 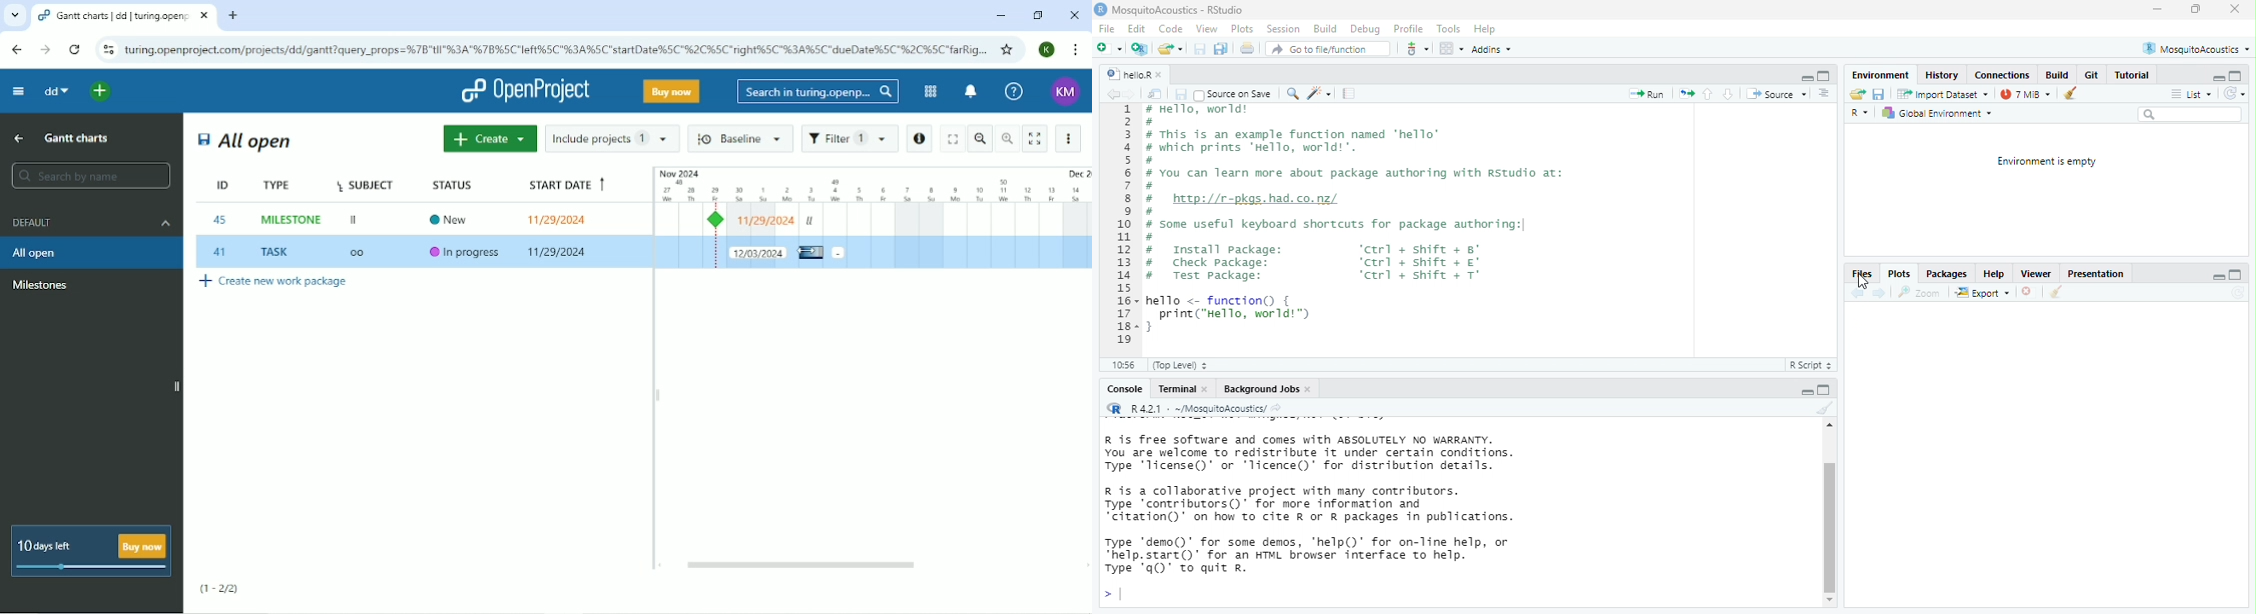 I want to click on II, so click(x=355, y=221).